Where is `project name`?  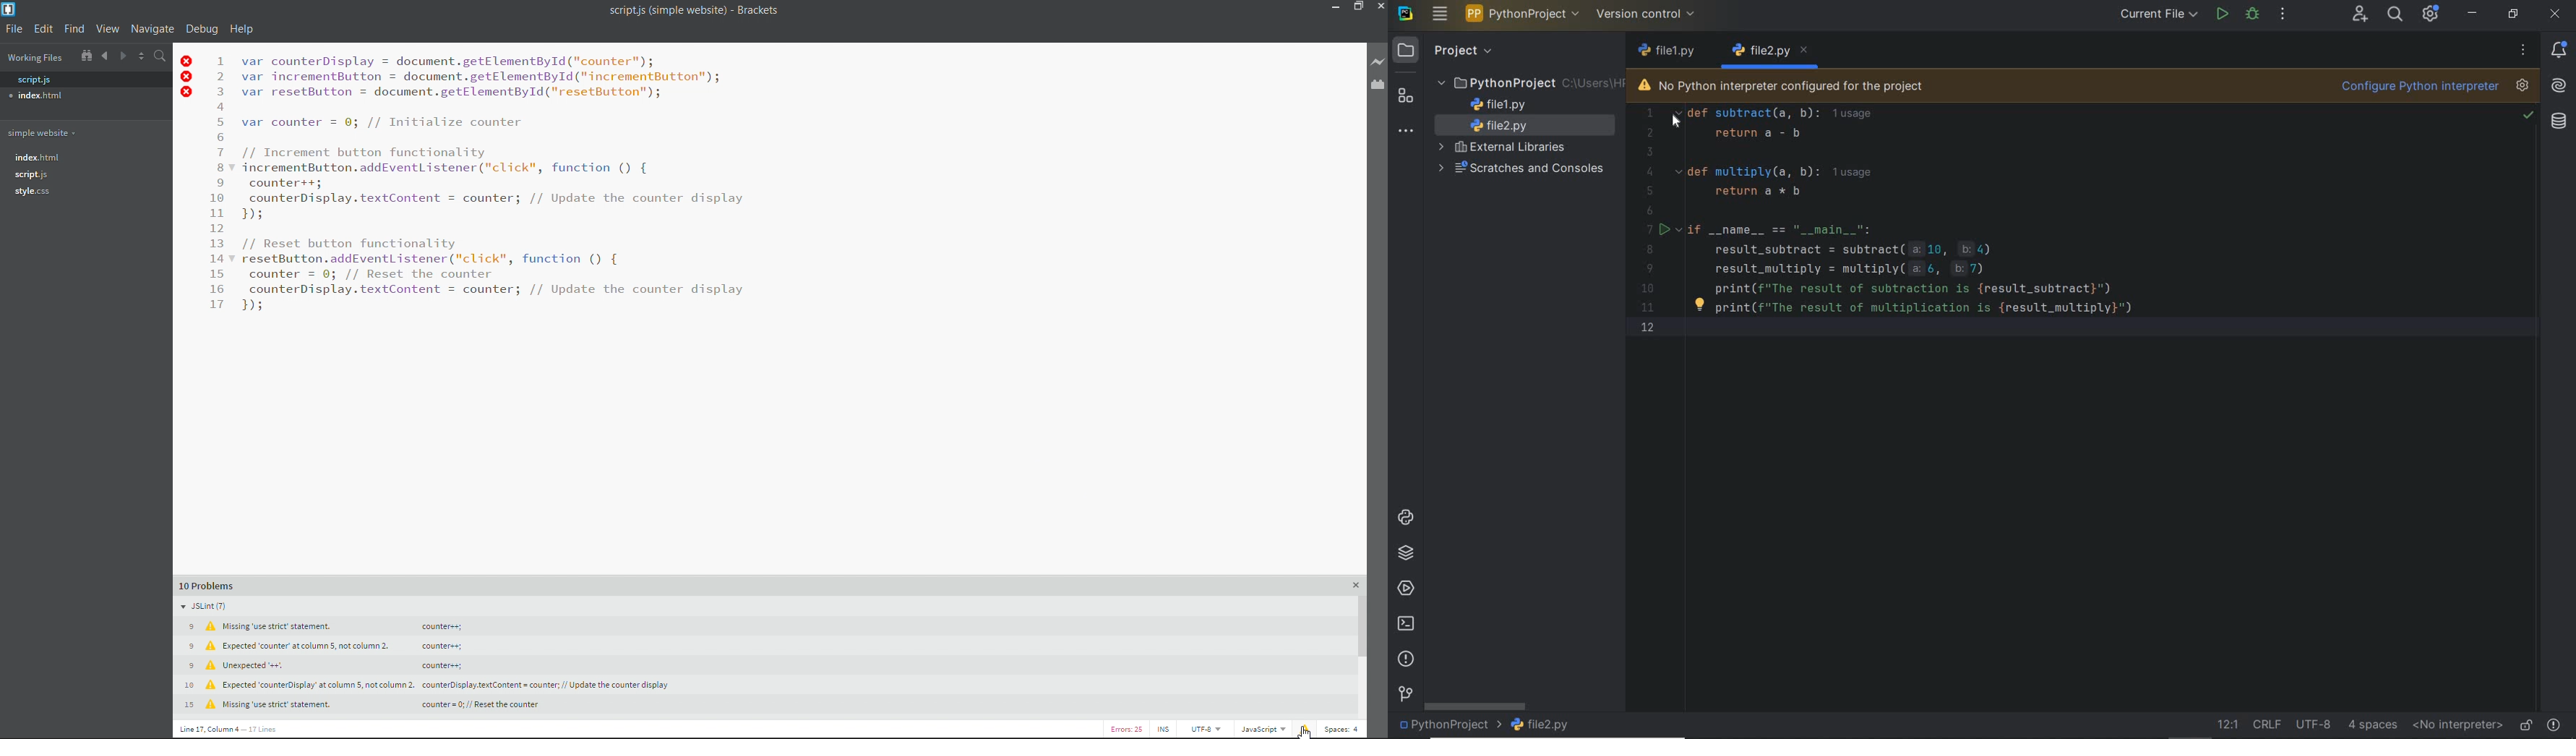
project name is located at coordinates (1448, 727).